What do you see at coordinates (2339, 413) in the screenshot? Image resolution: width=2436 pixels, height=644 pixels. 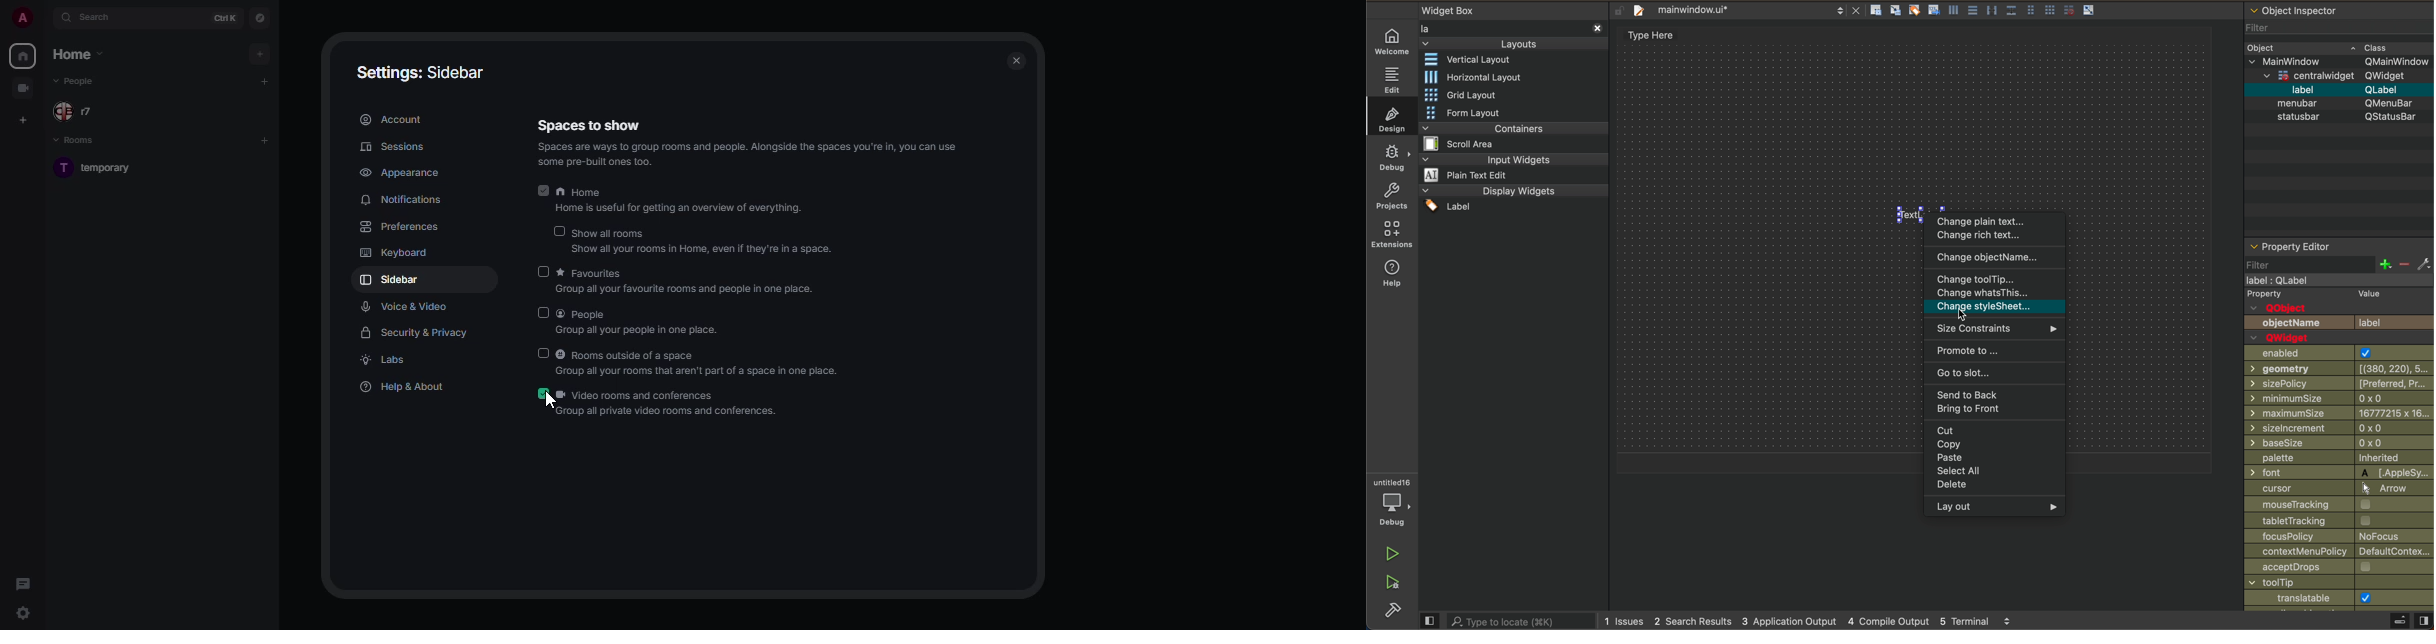 I see `min size` at bounding box center [2339, 413].